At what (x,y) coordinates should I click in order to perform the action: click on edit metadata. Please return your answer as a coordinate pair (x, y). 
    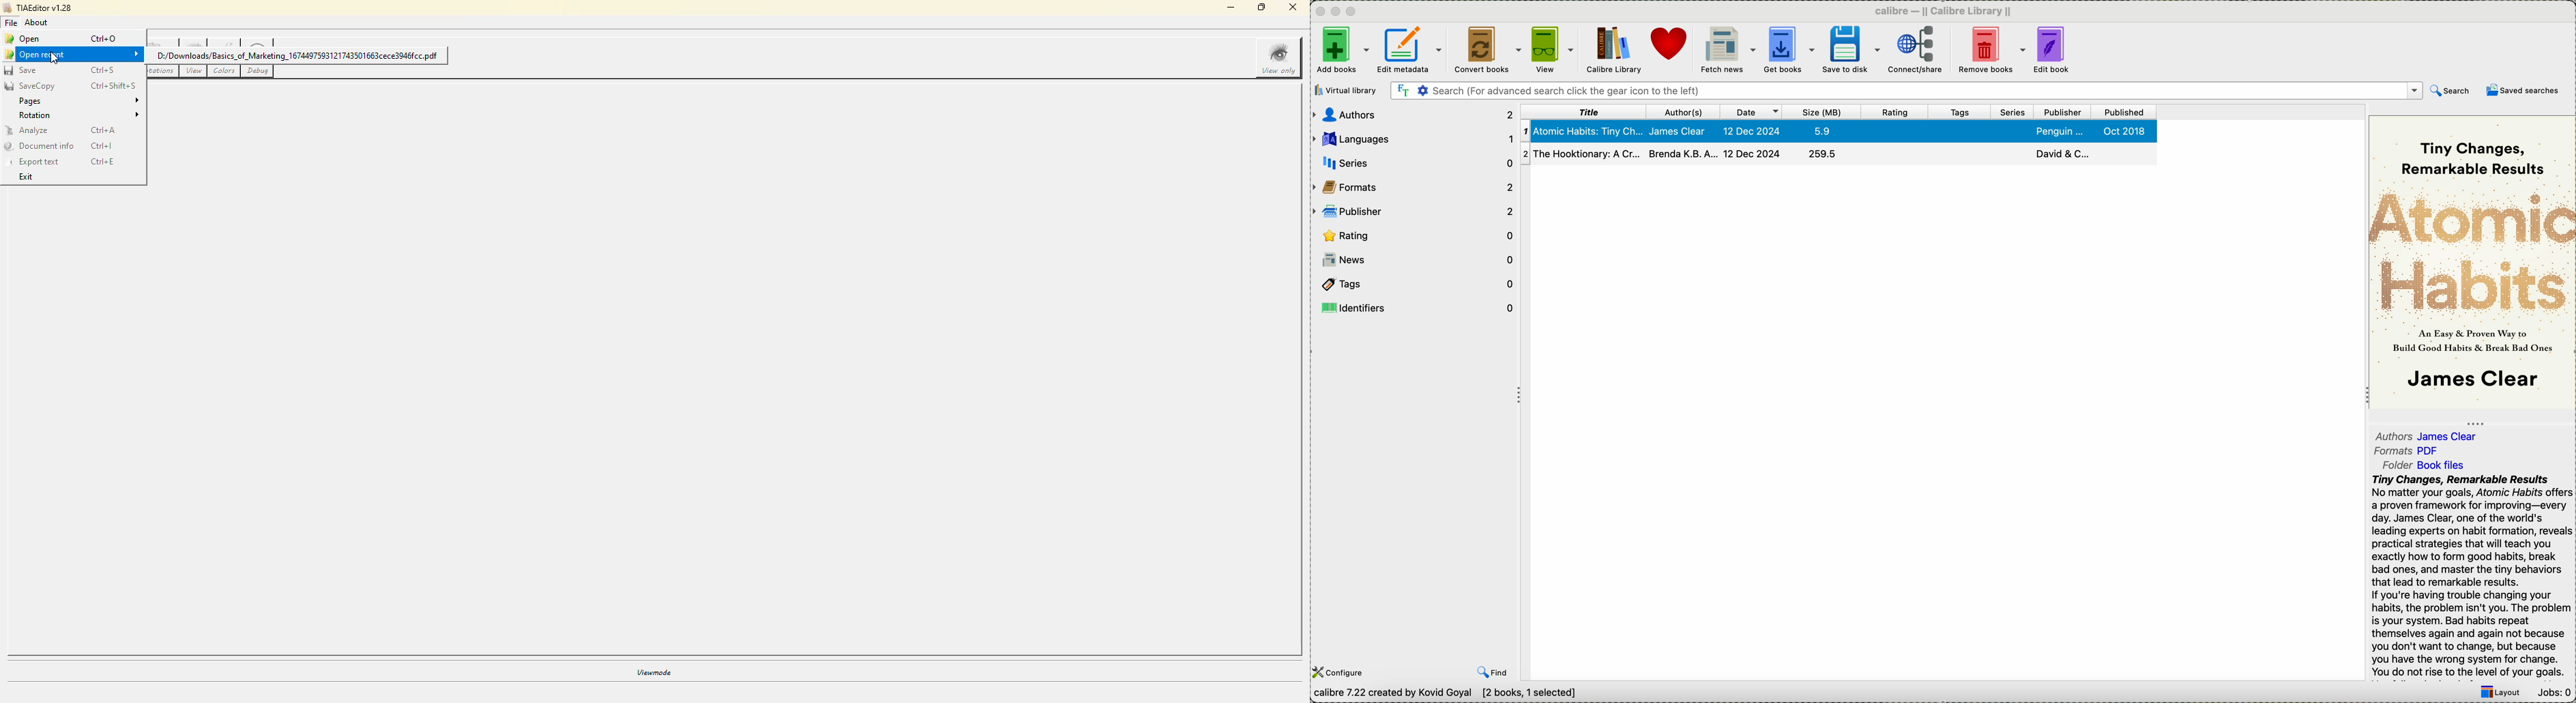
    Looking at the image, I should click on (1412, 49).